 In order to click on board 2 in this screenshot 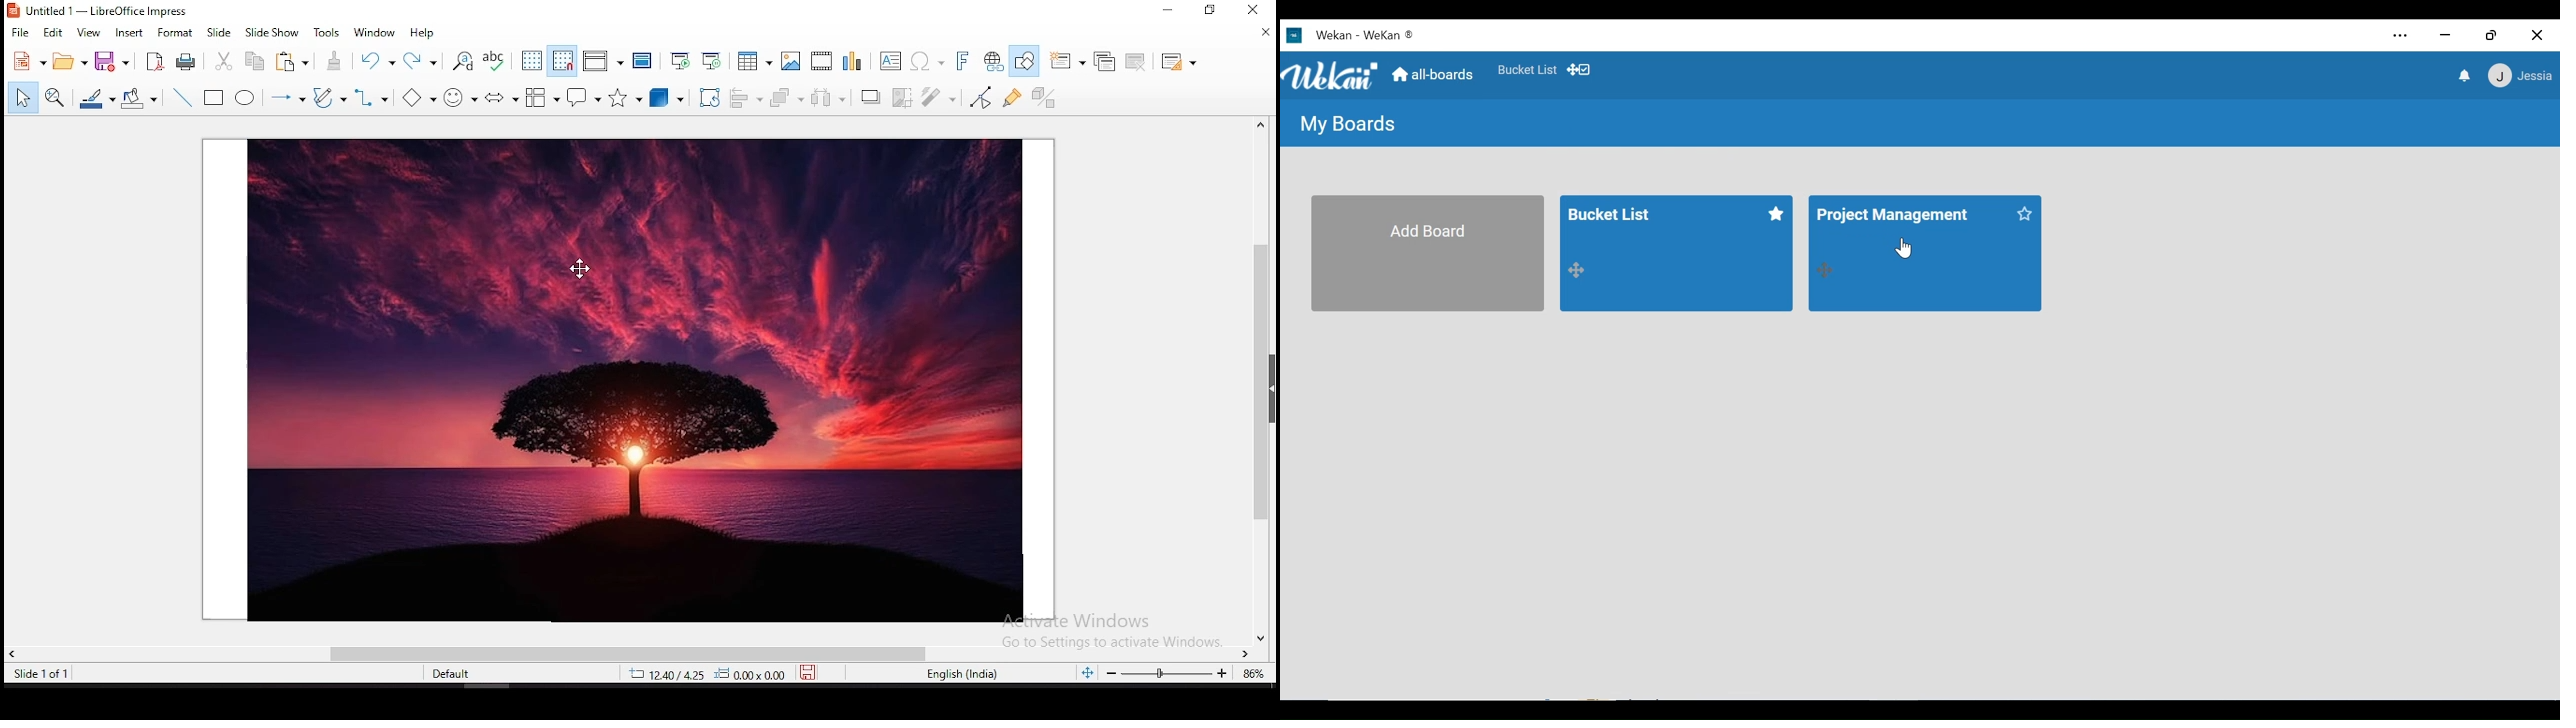, I will do `click(1925, 270)`.